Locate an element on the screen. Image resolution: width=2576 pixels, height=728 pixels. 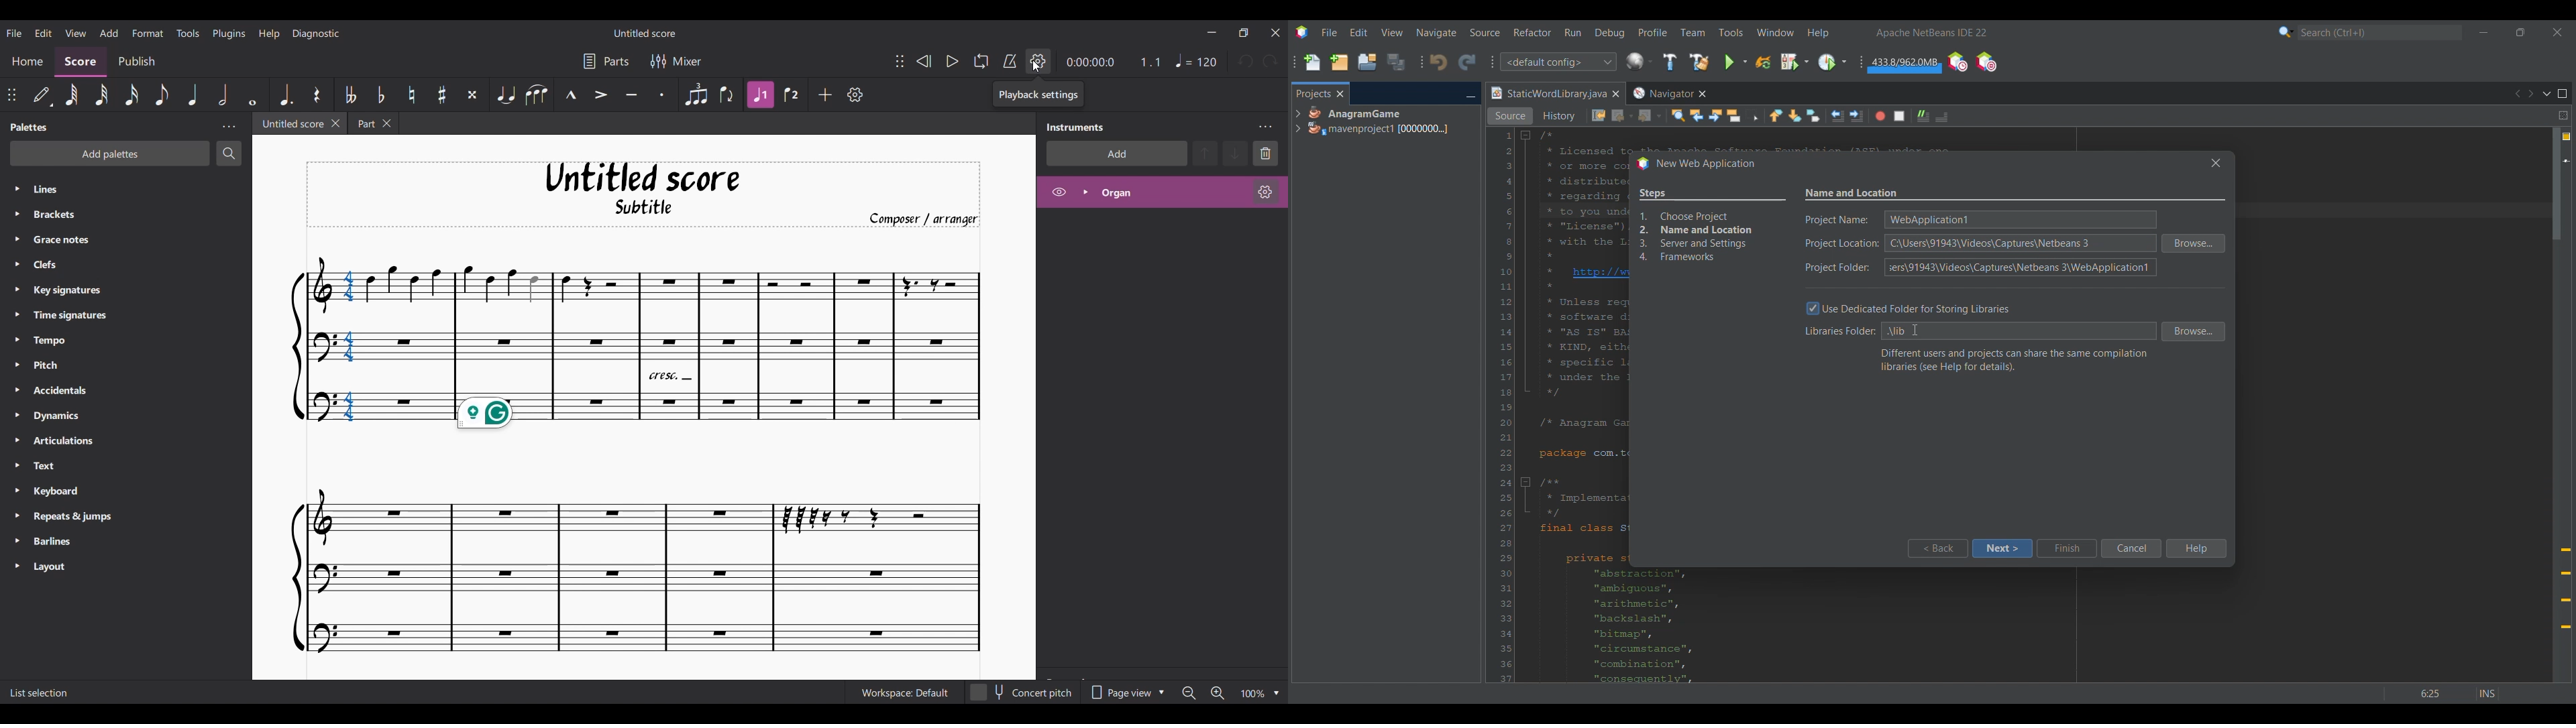
Tuplet is located at coordinates (696, 95).